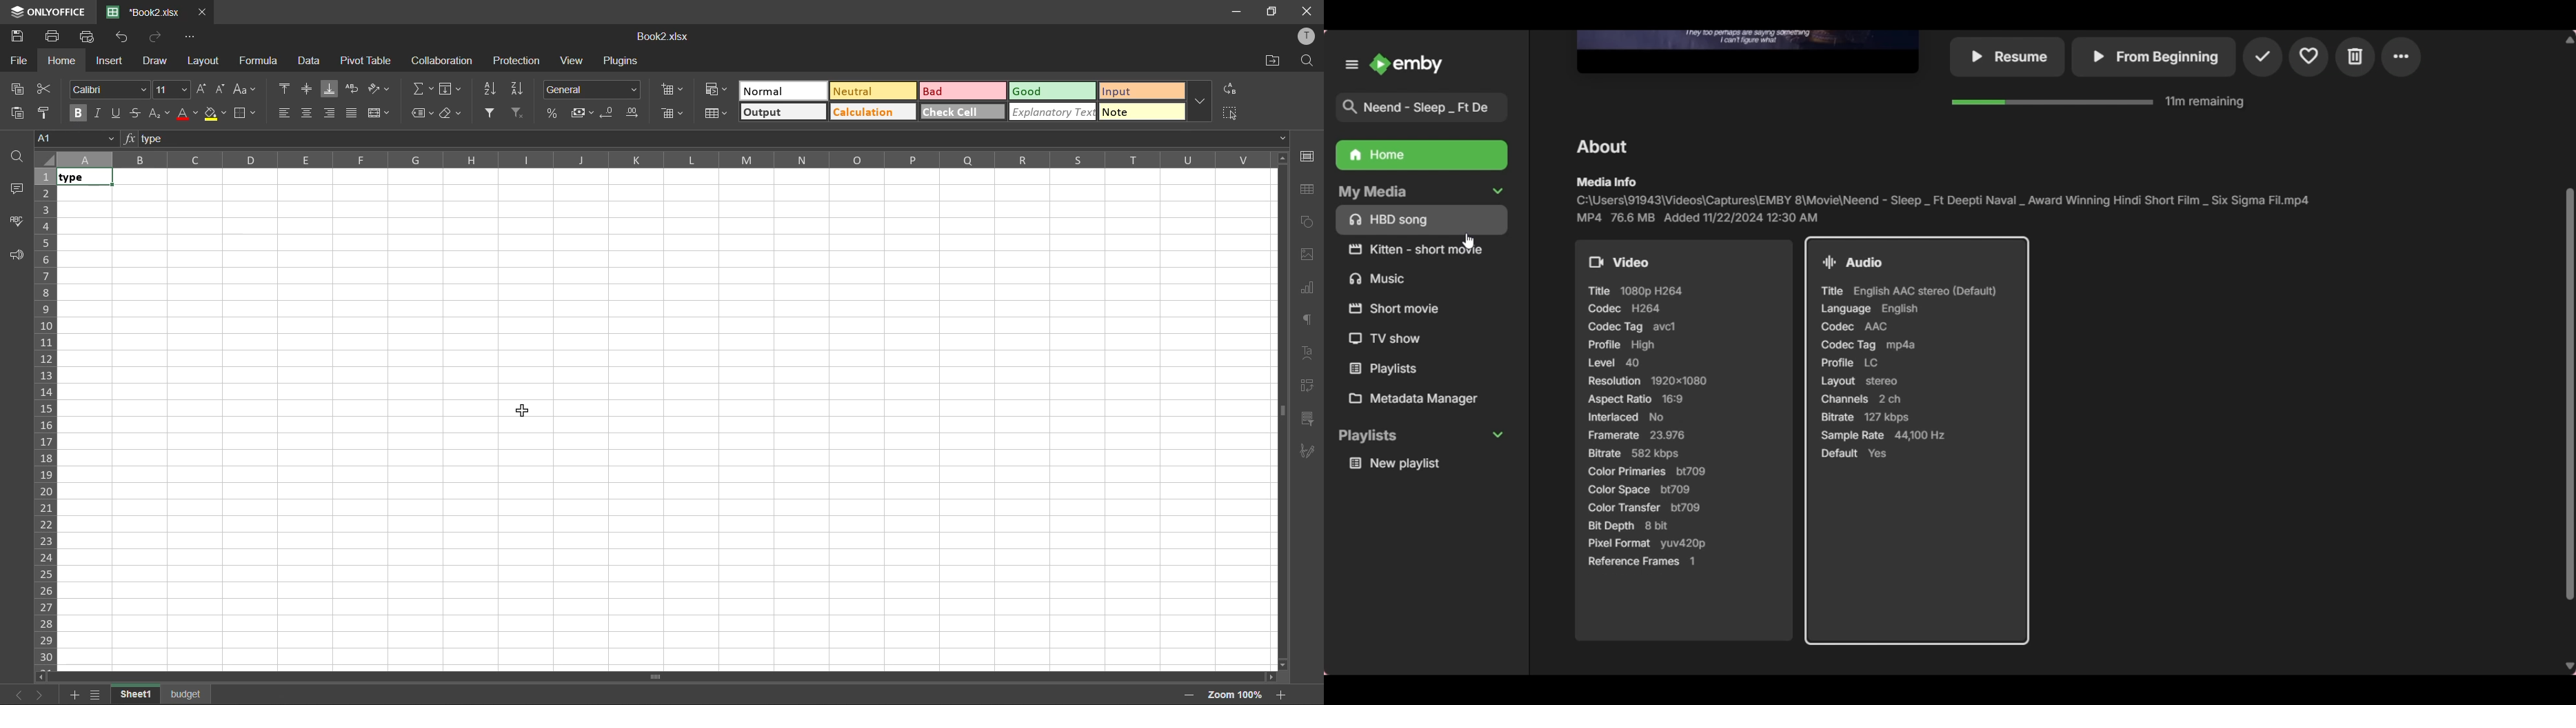 The width and height of the screenshot is (2576, 728). What do you see at coordinates (307, 112) in the screenshot?
I see `align center` at bounding box center [307, 112].